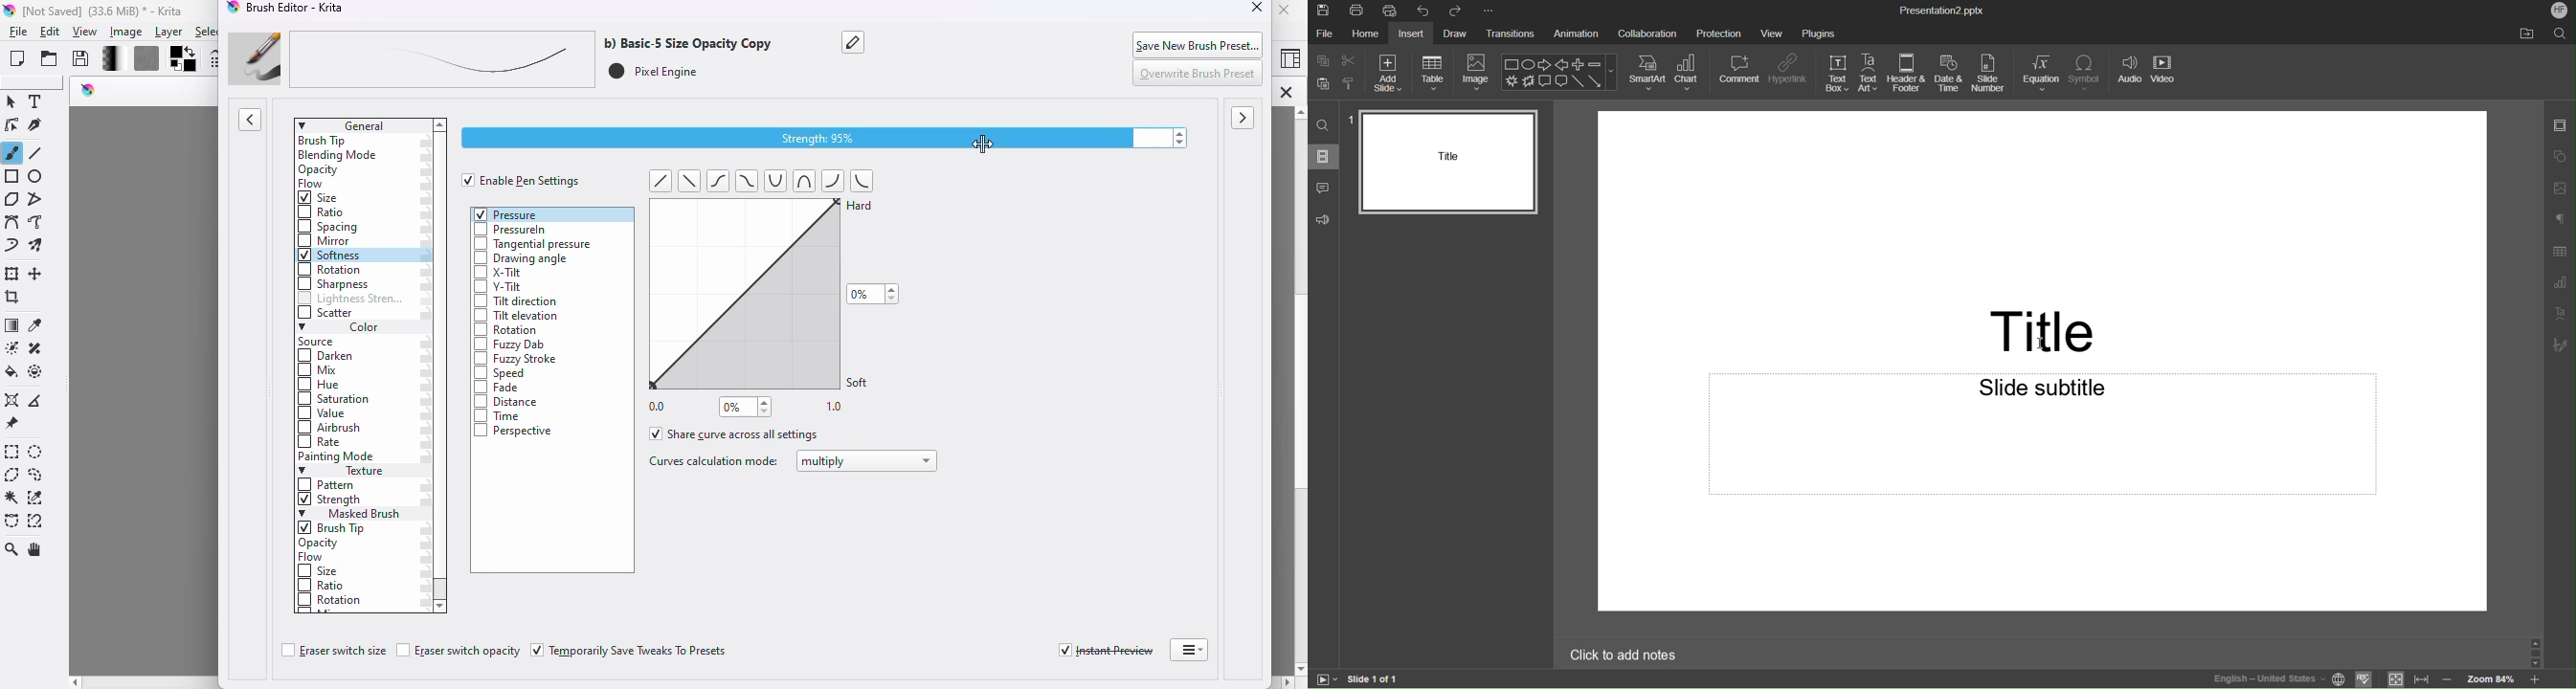 The height and width of the screenshot is (700, 2576). What do you see at coordinates (234, 9) in the screenshot?
I see `logo` at bounding box center [234, 9].